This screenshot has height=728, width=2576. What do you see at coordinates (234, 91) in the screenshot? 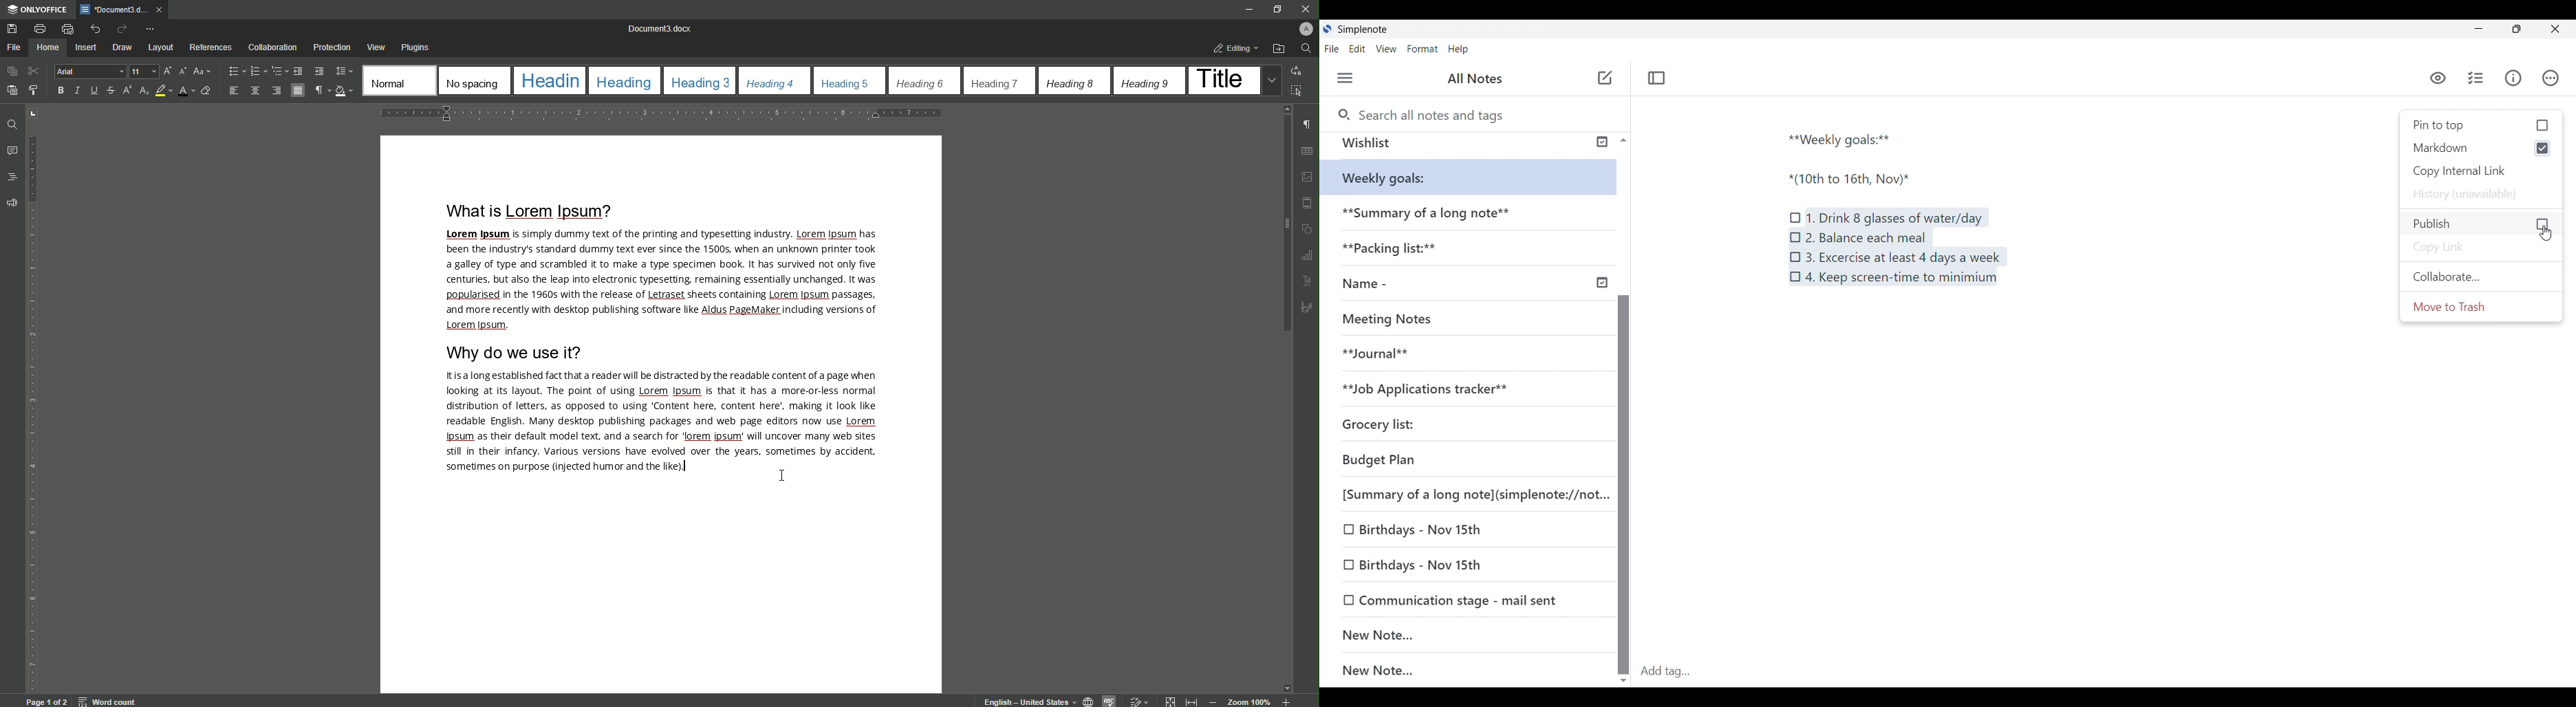
I see `Align Left` at bounding box center [234, 91].